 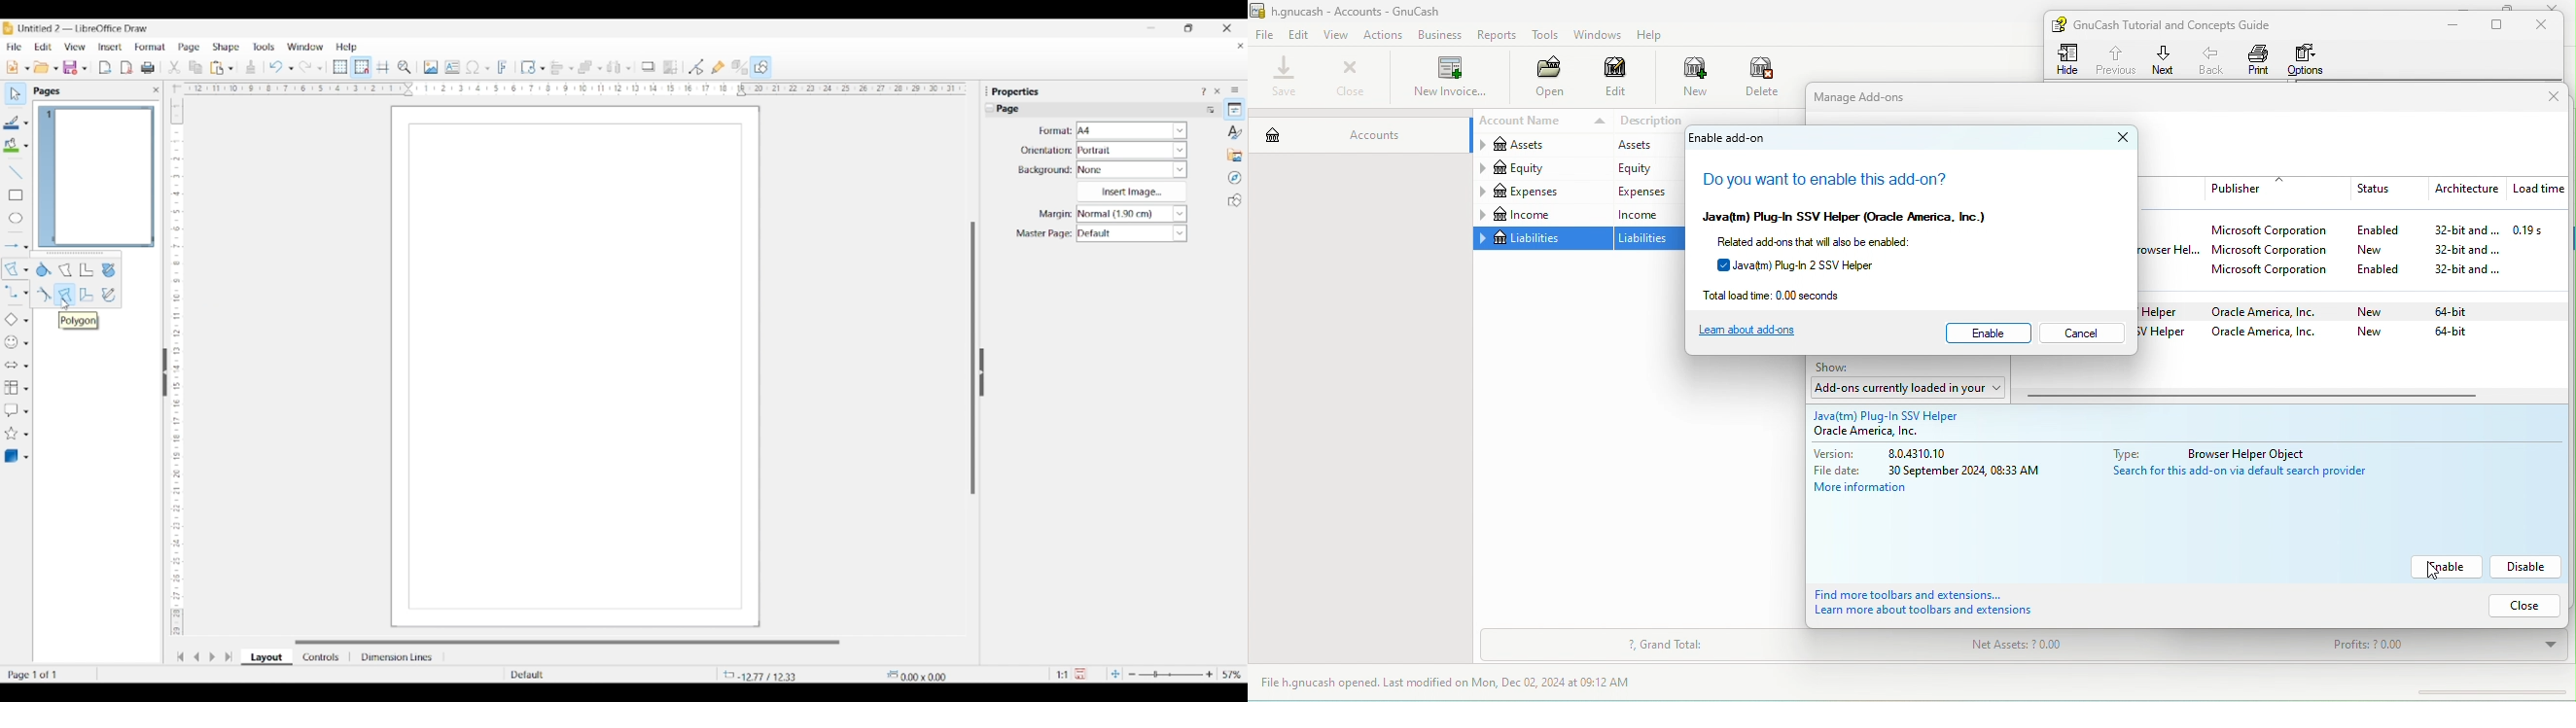 What do you see at coordinates (1132, 150) in the screenshot?
I see `Orientation options` at bounding box center [1132, 150].